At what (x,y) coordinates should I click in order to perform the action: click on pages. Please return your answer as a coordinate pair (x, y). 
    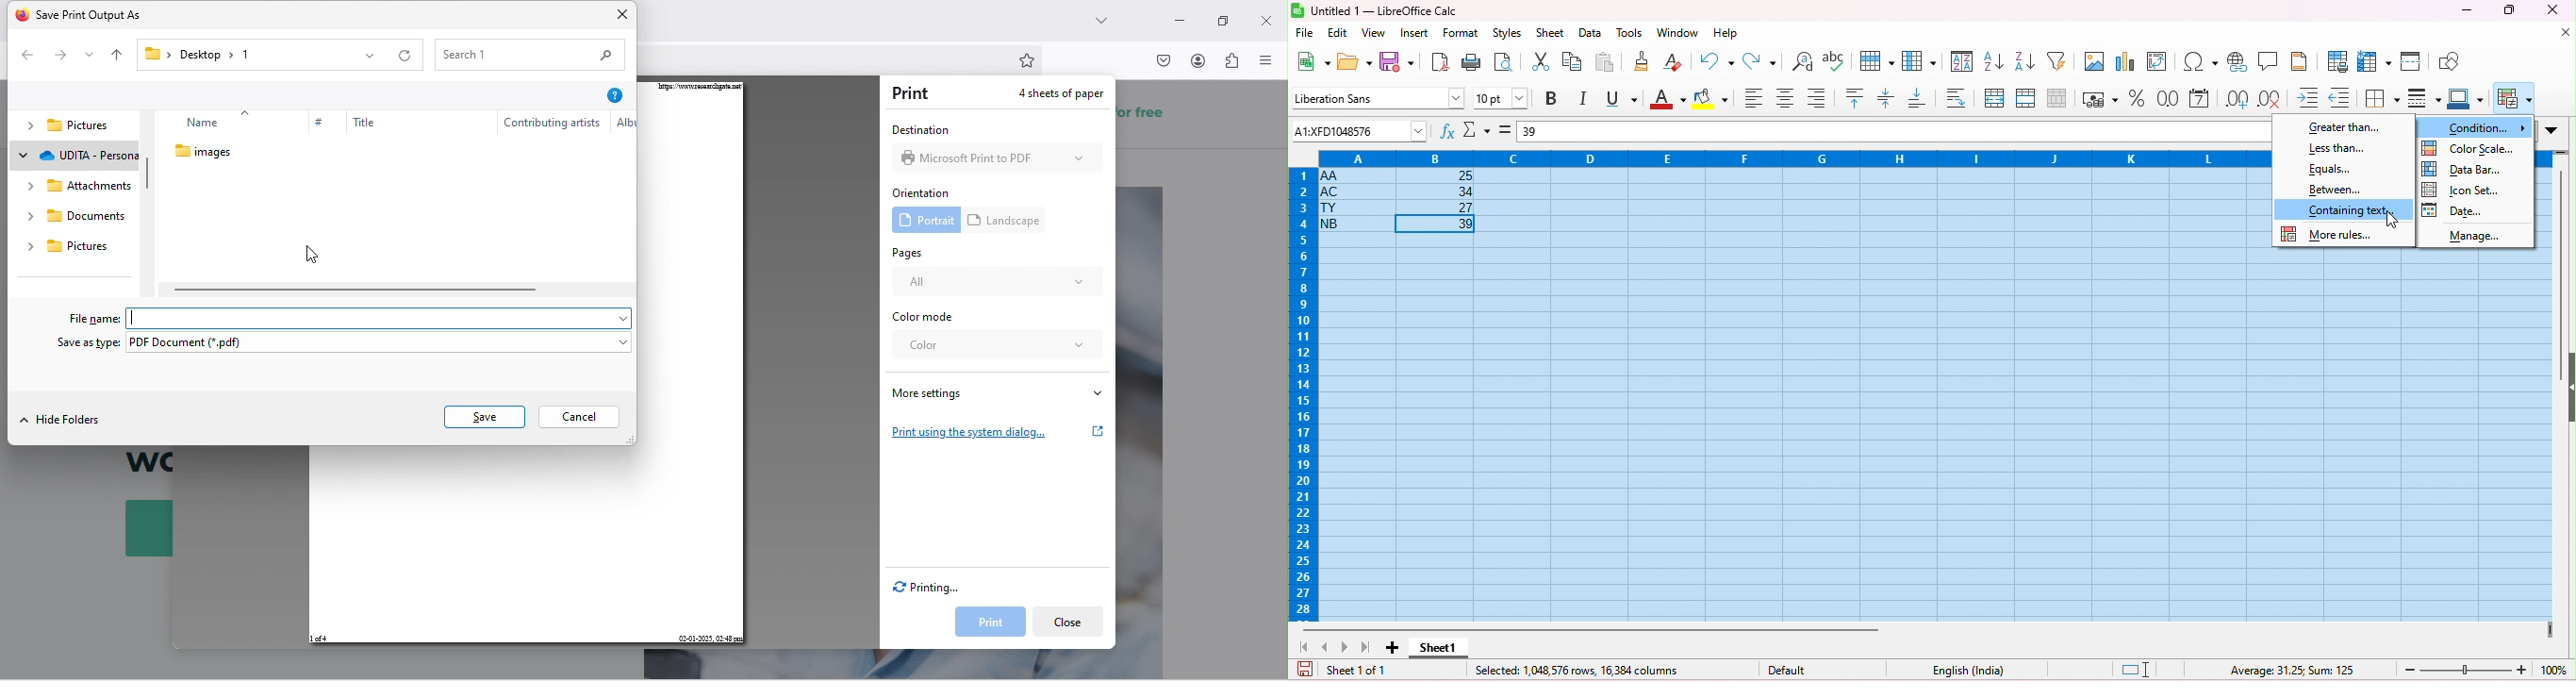
    Looking at the image, I should click on (914, 253).